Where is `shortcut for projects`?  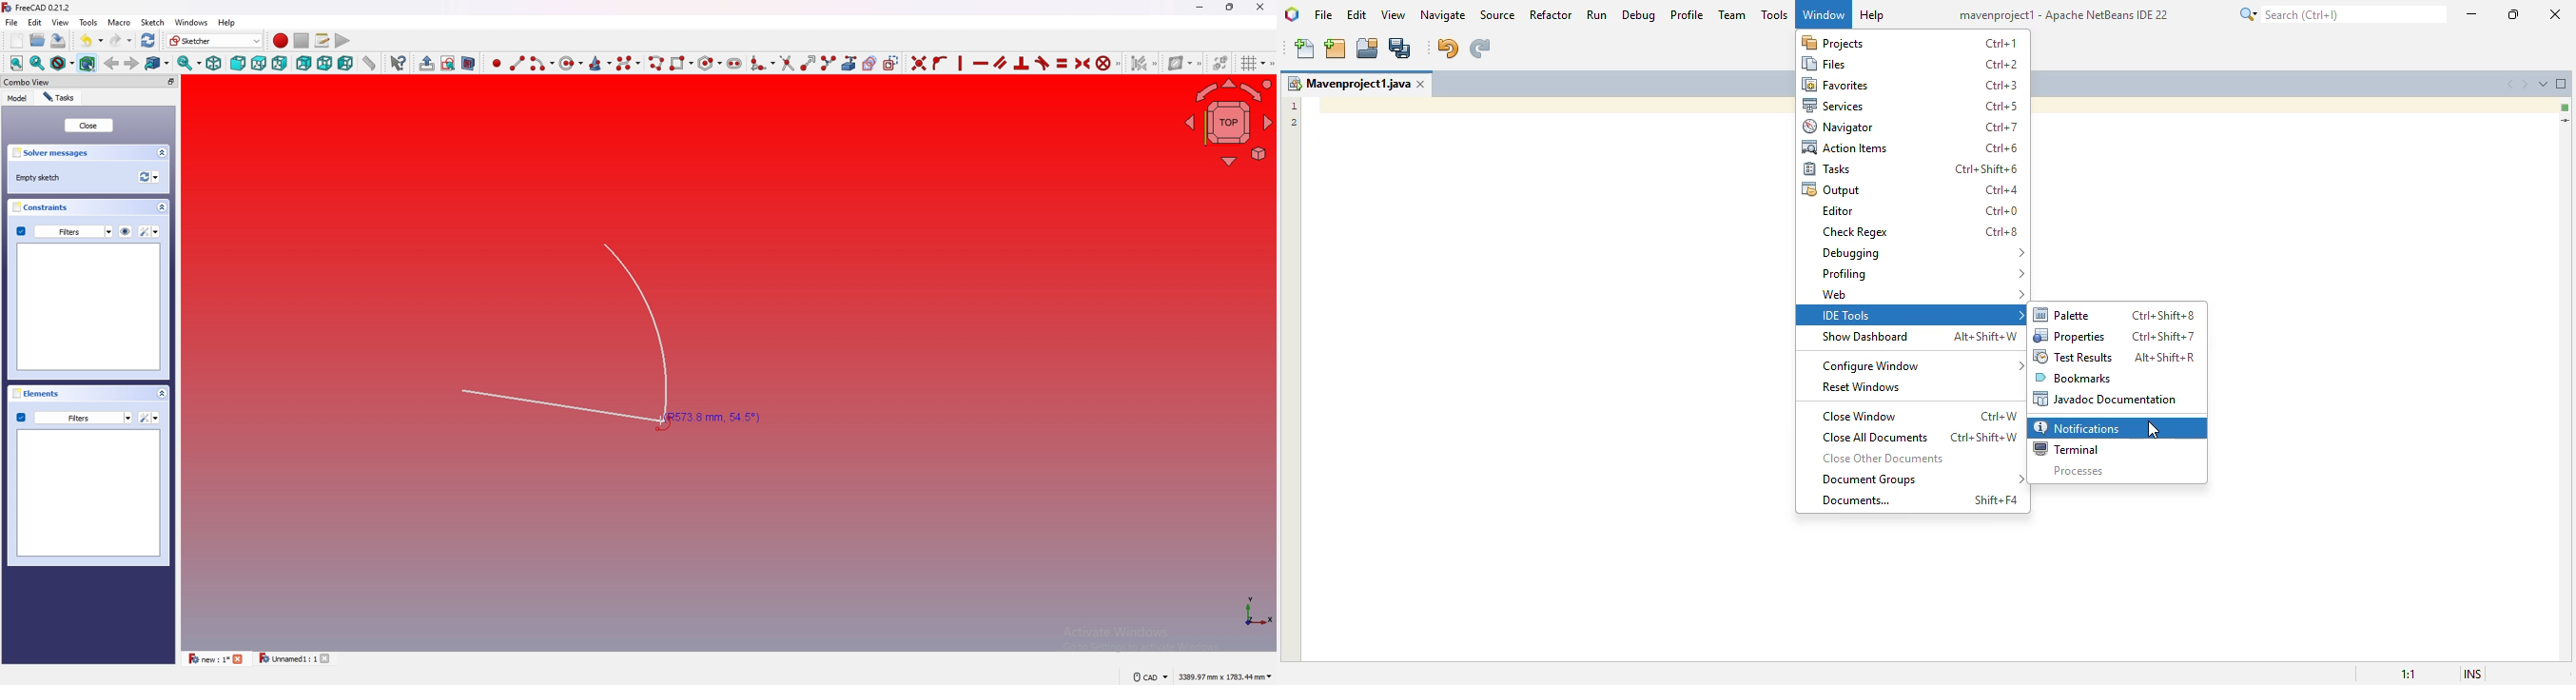
shortcut for projects is located at coordinates (2000, 44).